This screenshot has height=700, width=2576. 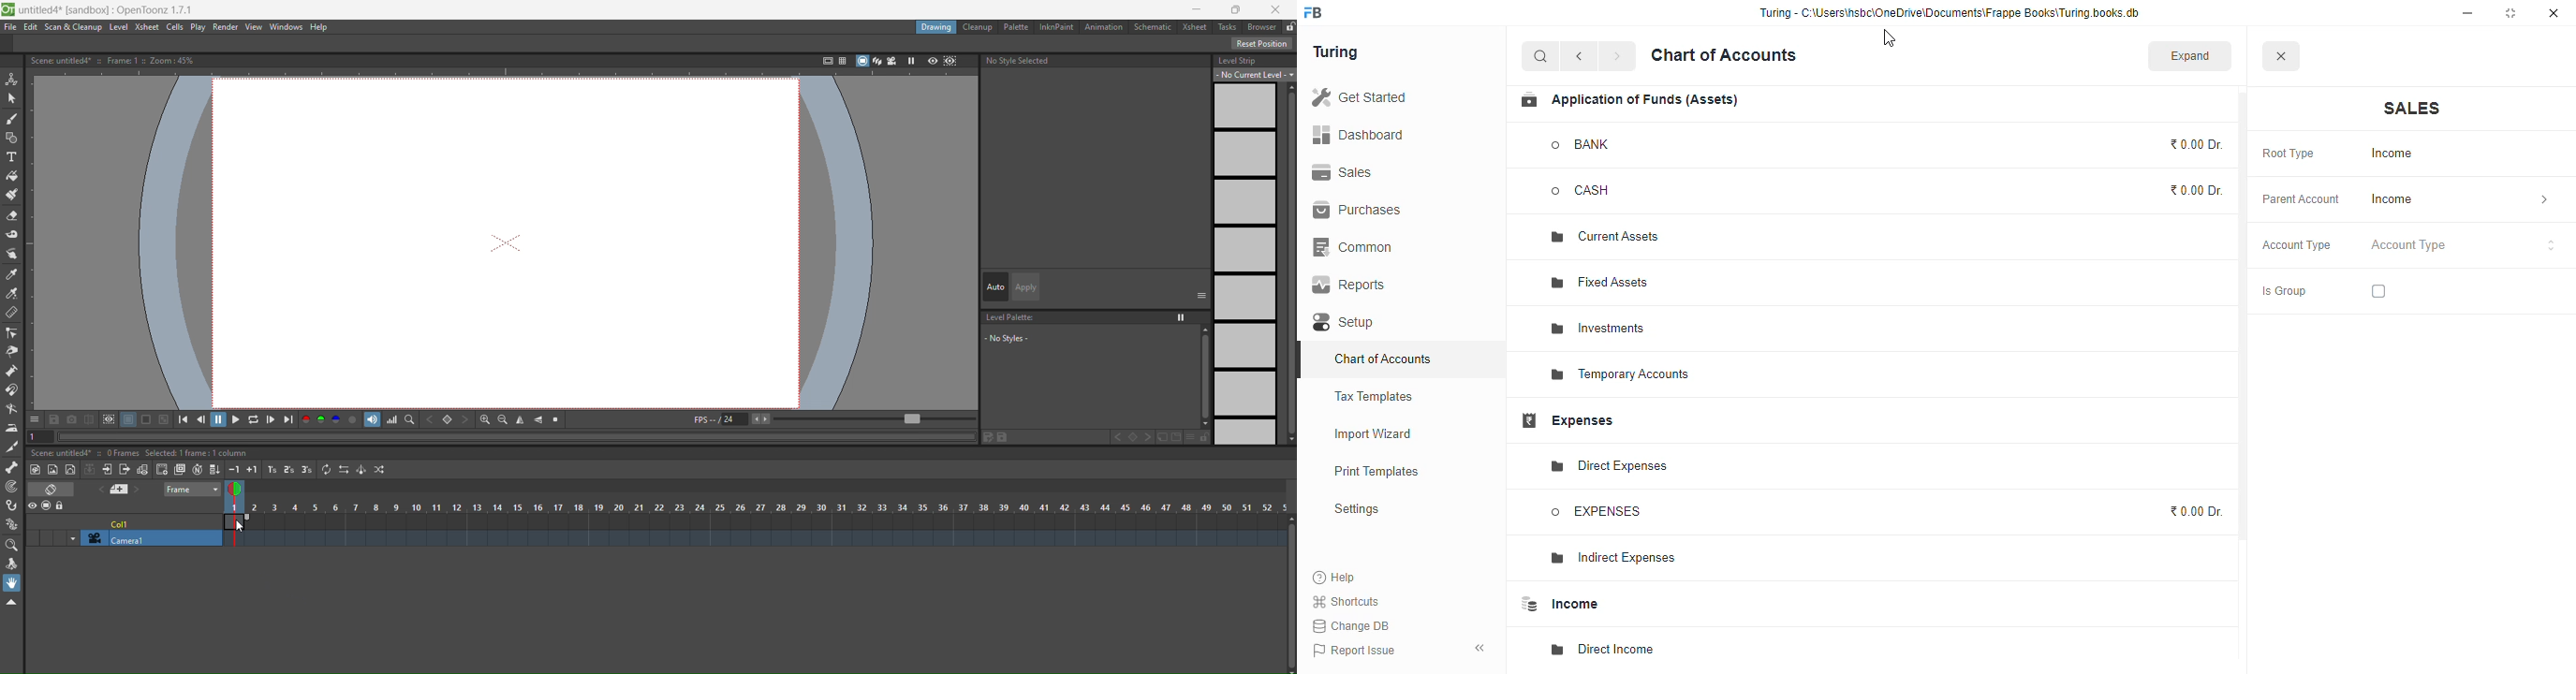 I want to click on setup, so click(x=1346, y=322).